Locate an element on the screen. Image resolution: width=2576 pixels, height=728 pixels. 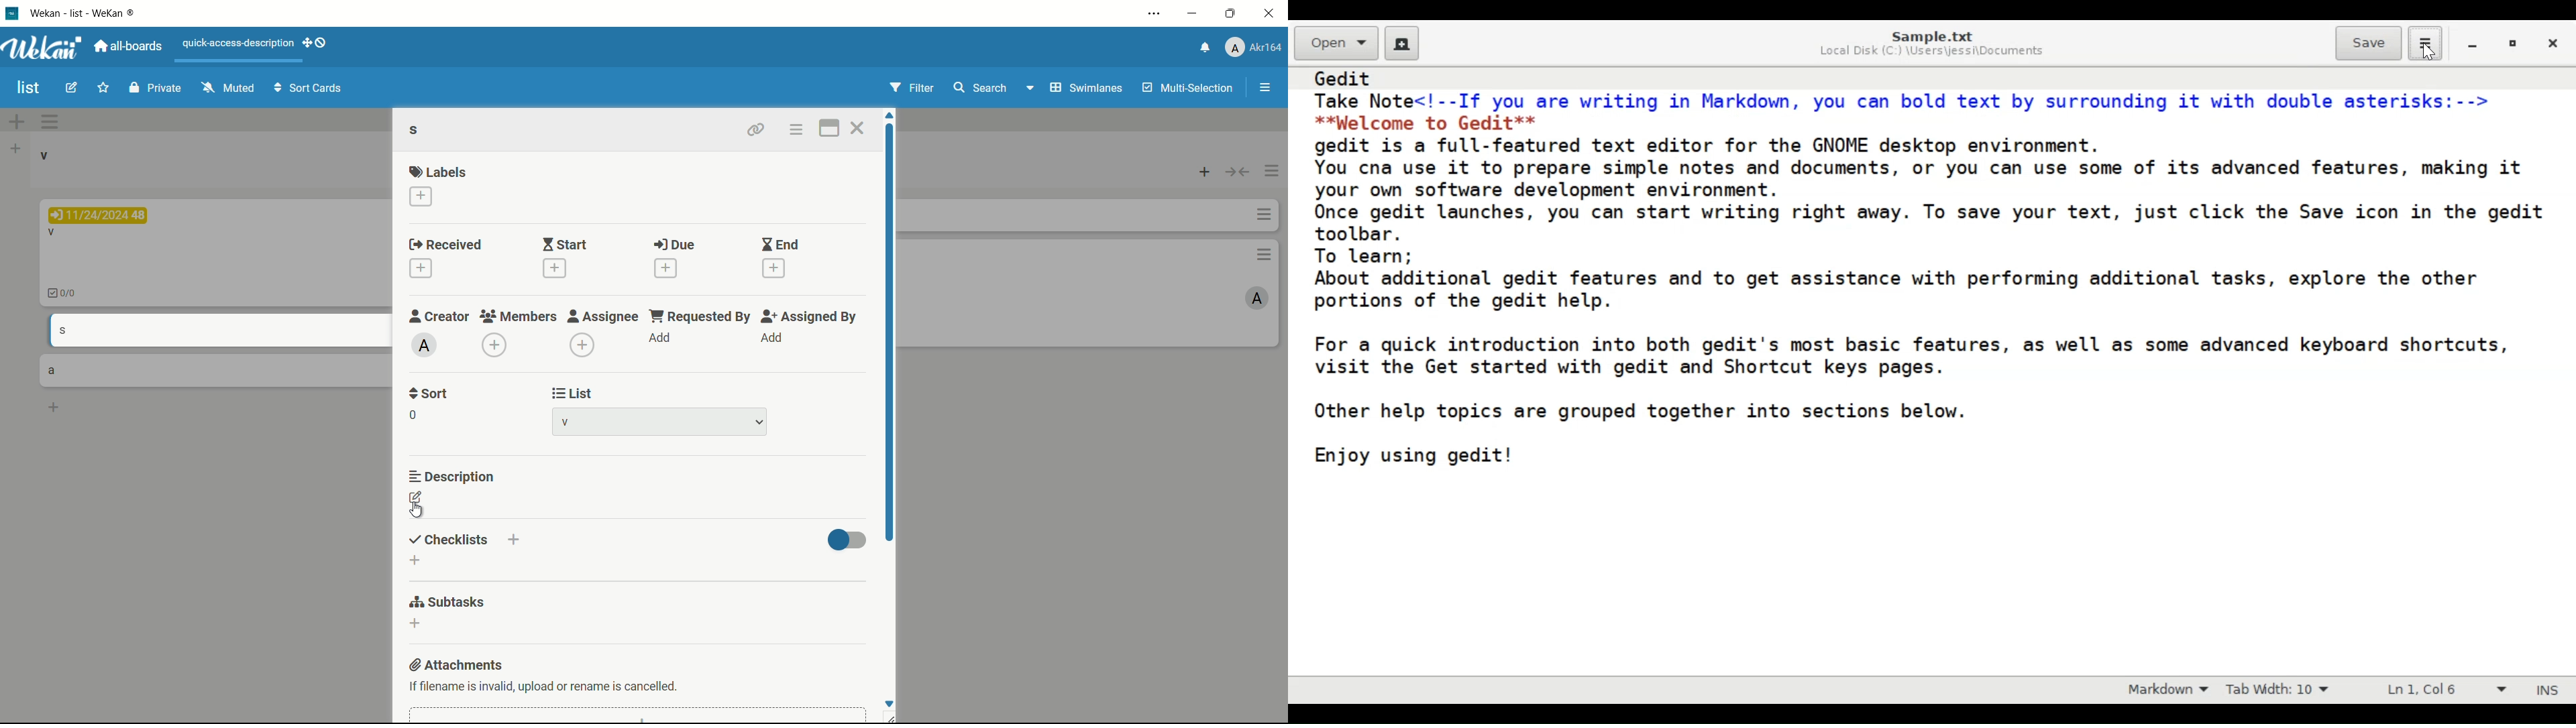
Save is located at coordinates (2368, 44).